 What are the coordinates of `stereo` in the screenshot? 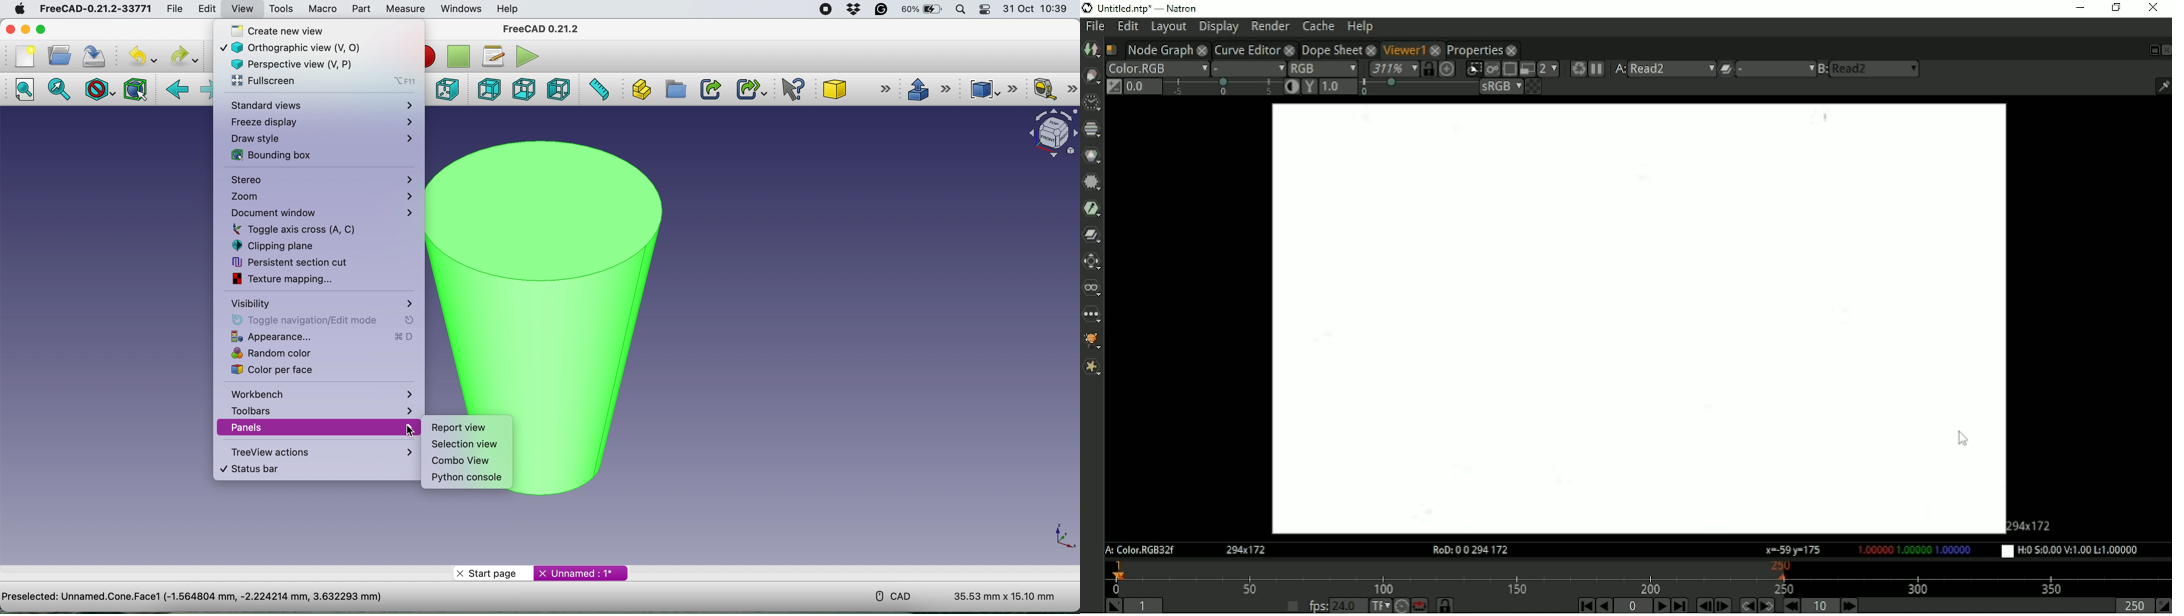 It's located at (322, 181).